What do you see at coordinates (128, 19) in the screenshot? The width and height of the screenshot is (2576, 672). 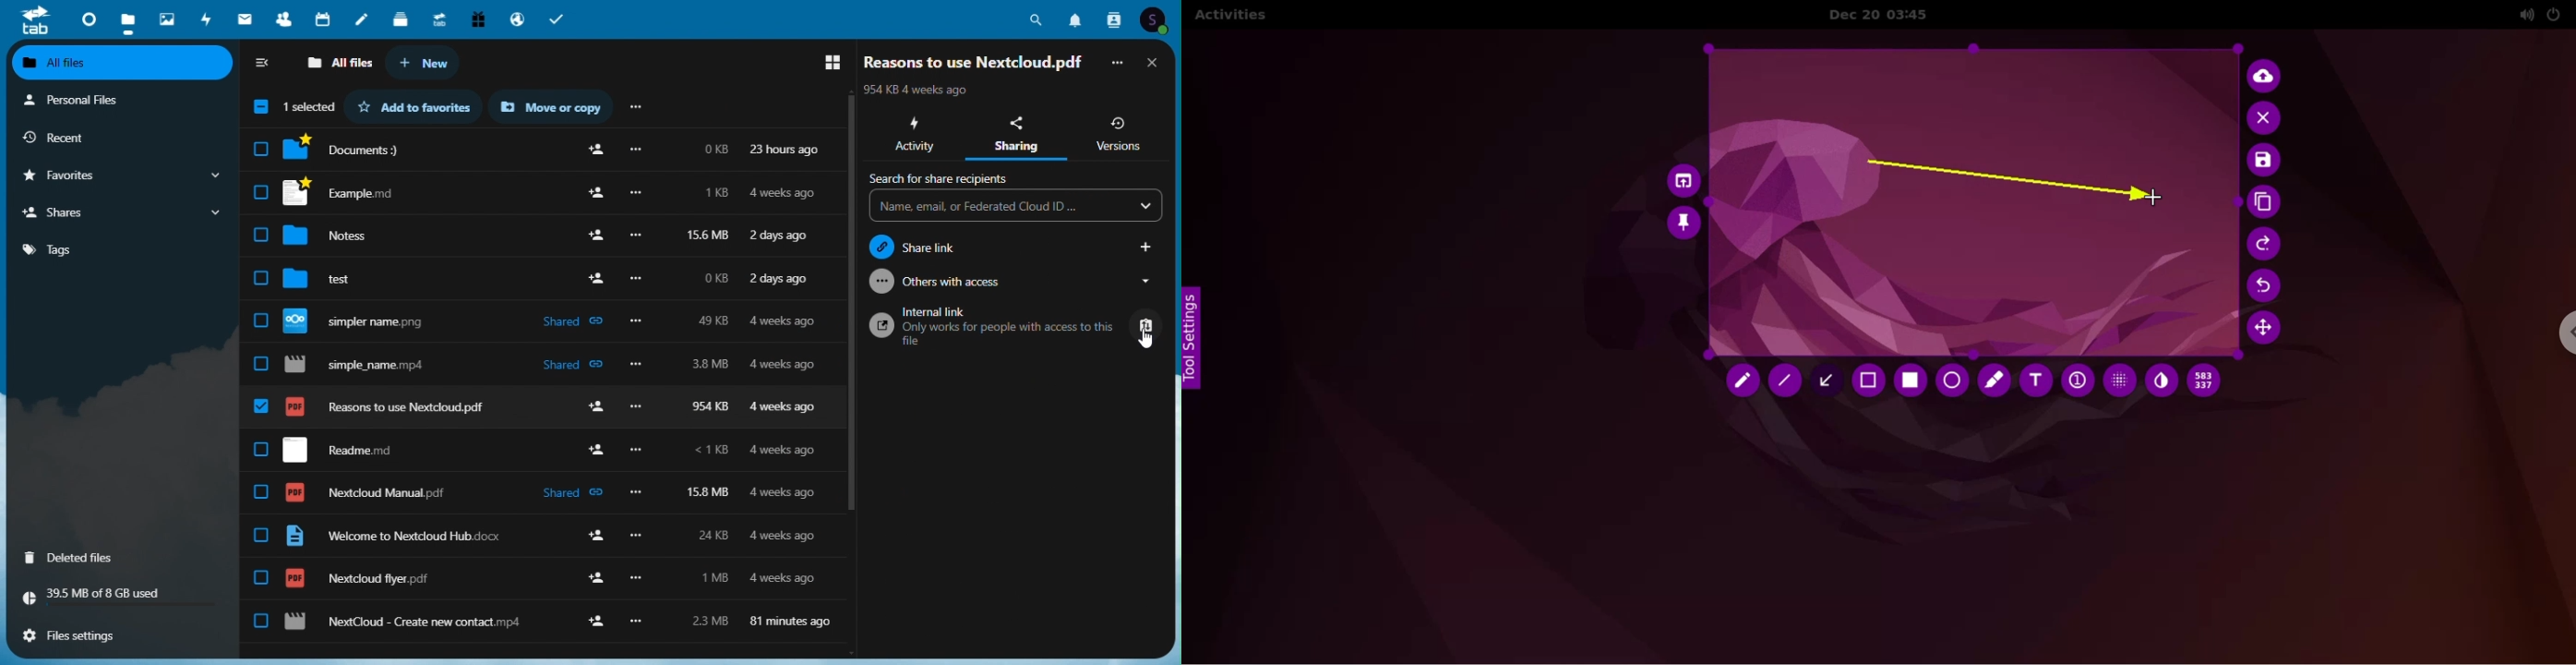 I see `files` at bounding box center [128, 19].